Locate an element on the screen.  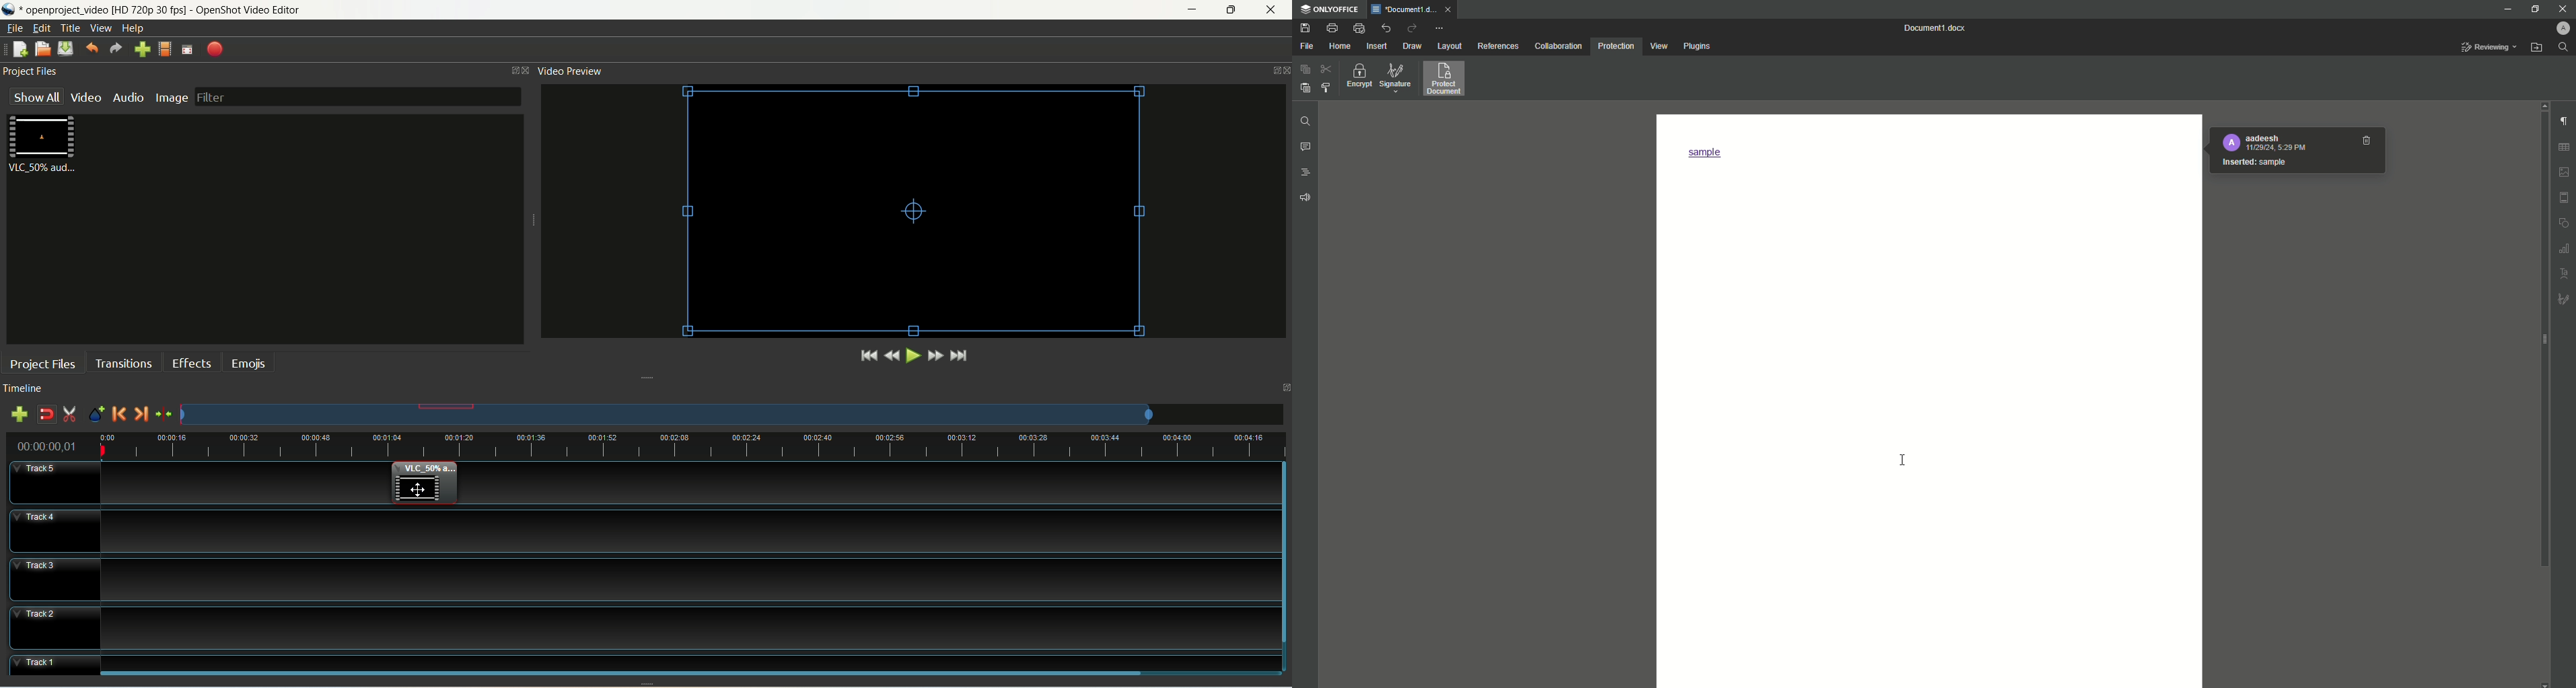
fullscreen is located at coordinates (188, 50).